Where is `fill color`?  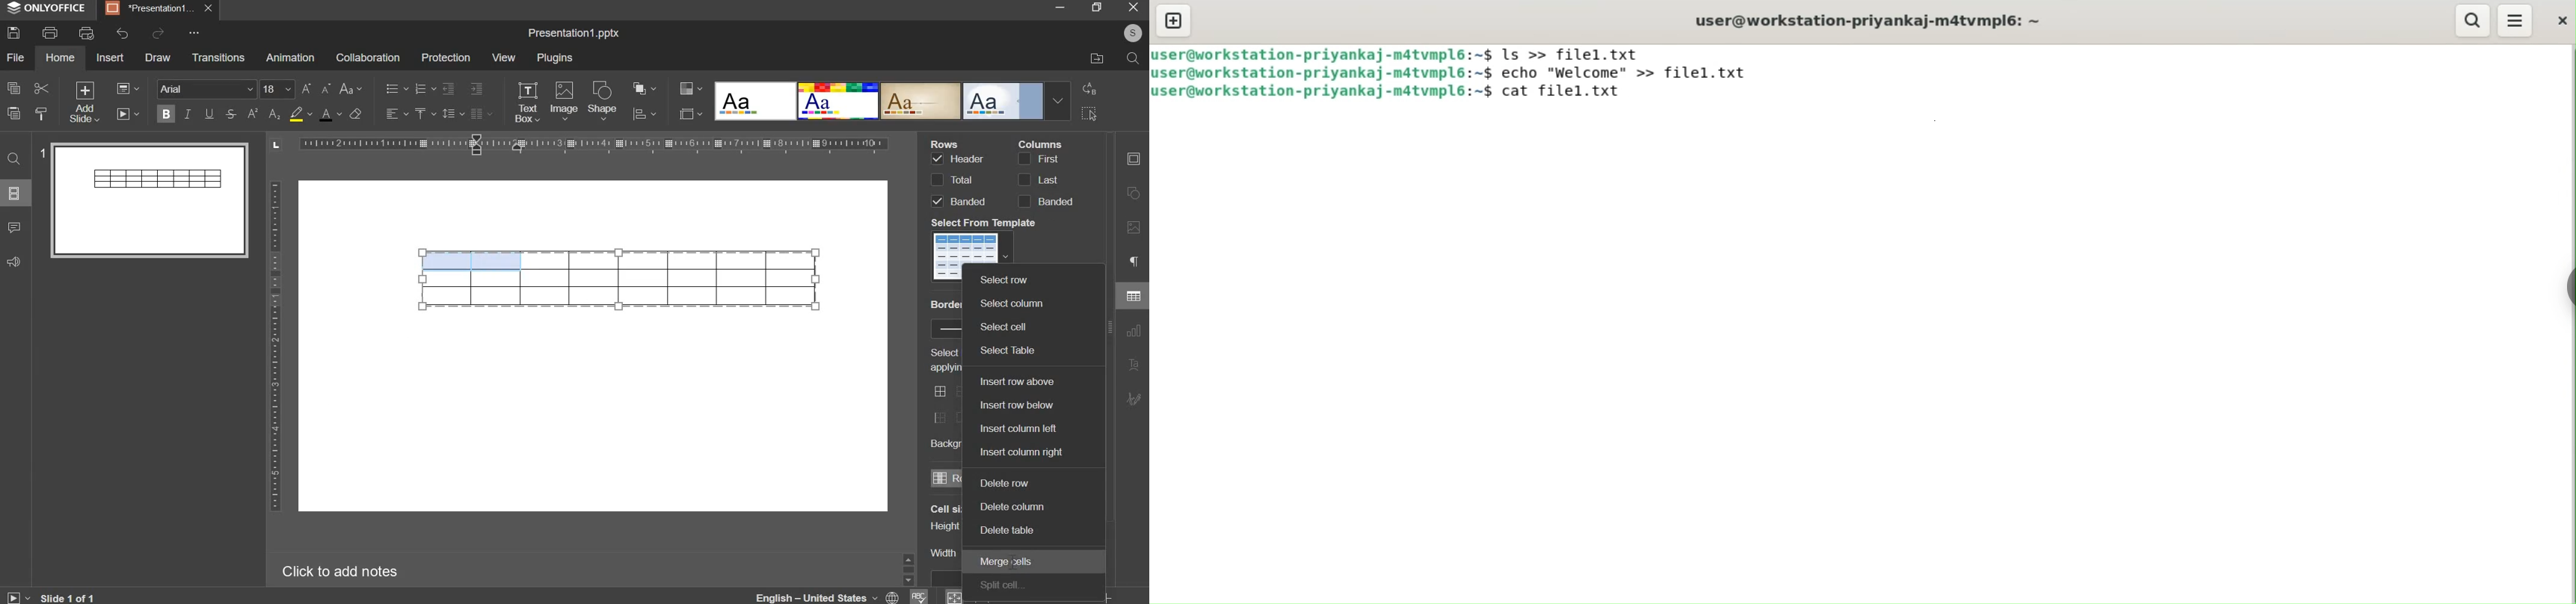 fill color is located at coordinates (300, 114).